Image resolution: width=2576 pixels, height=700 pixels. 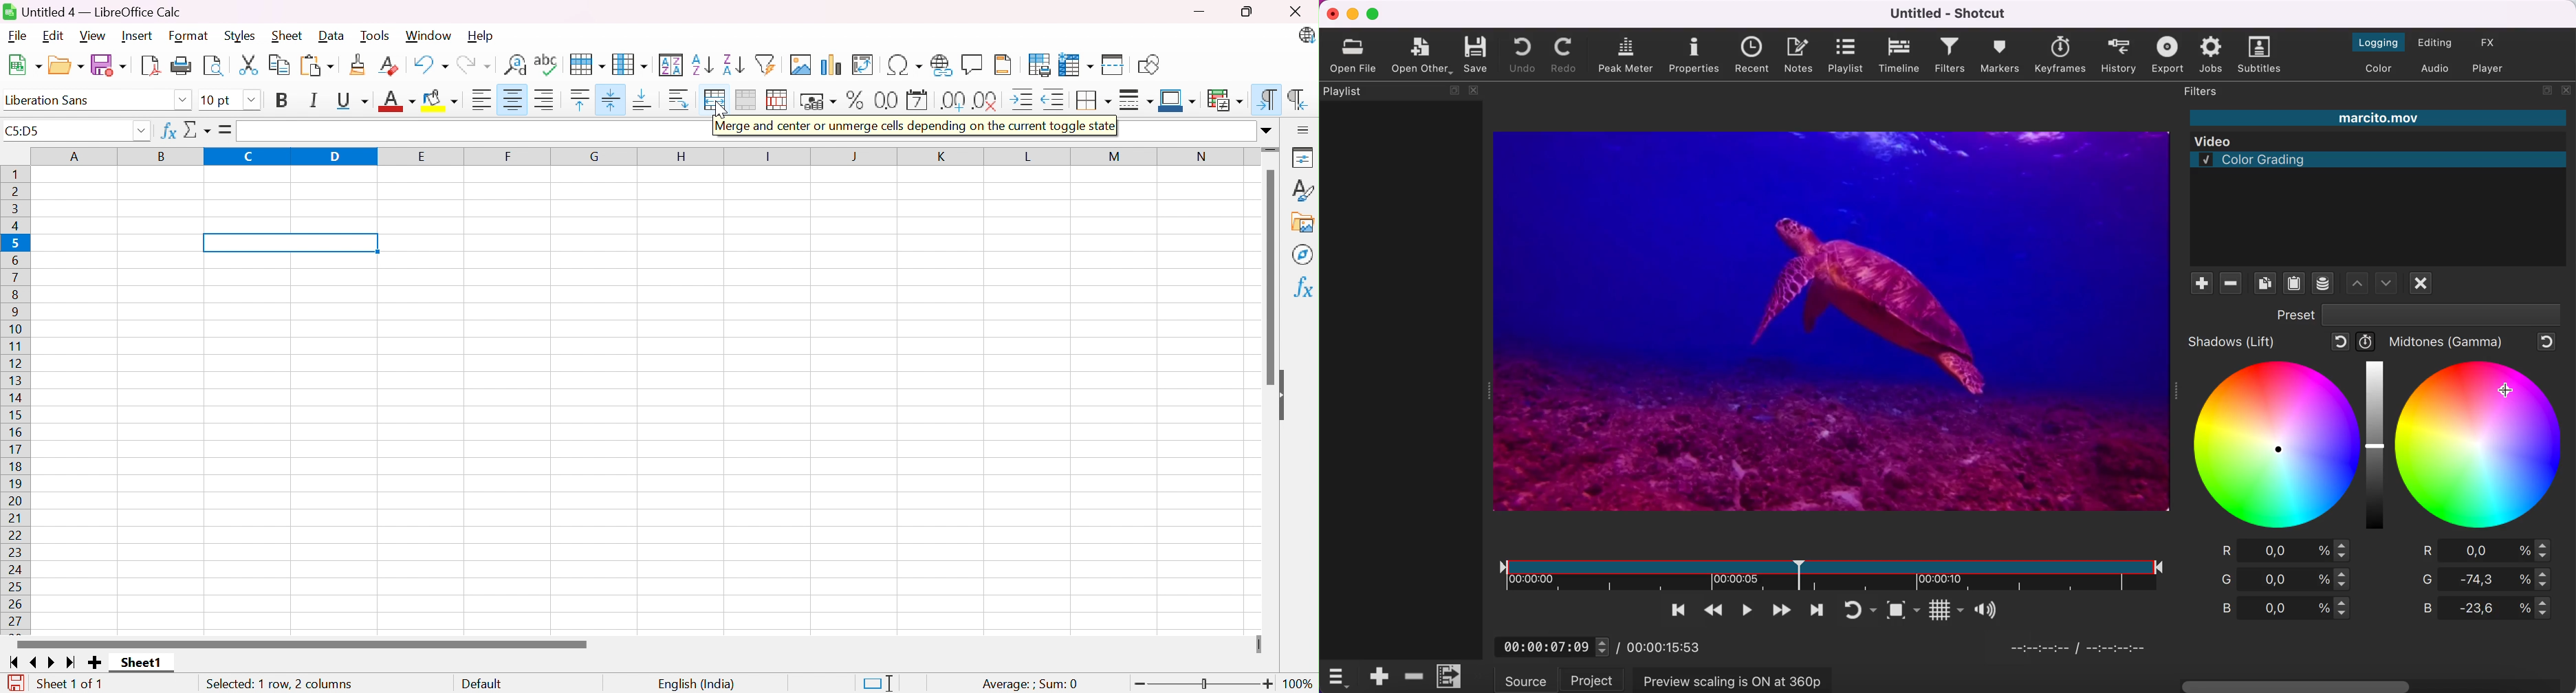 I want to click on Show Draw Functions, so click(x=1147, y=64).